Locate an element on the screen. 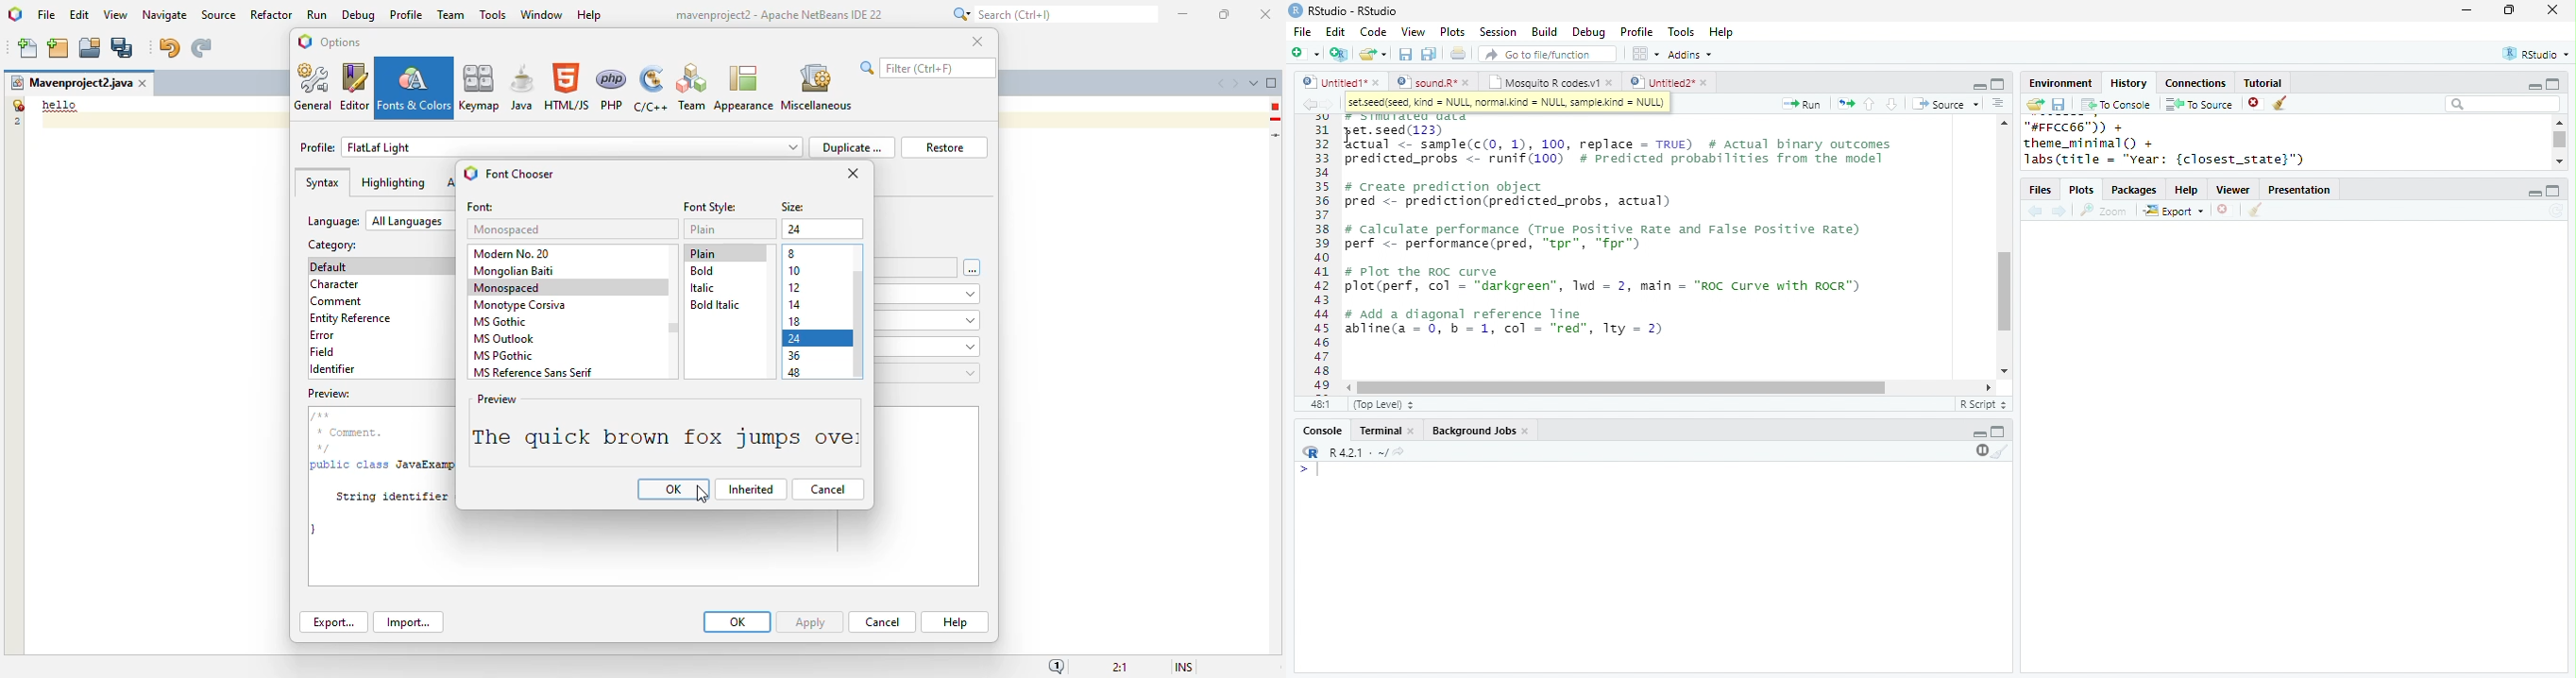 The image size is (2576, 700). maximize is located at coordinates (2553, 191).